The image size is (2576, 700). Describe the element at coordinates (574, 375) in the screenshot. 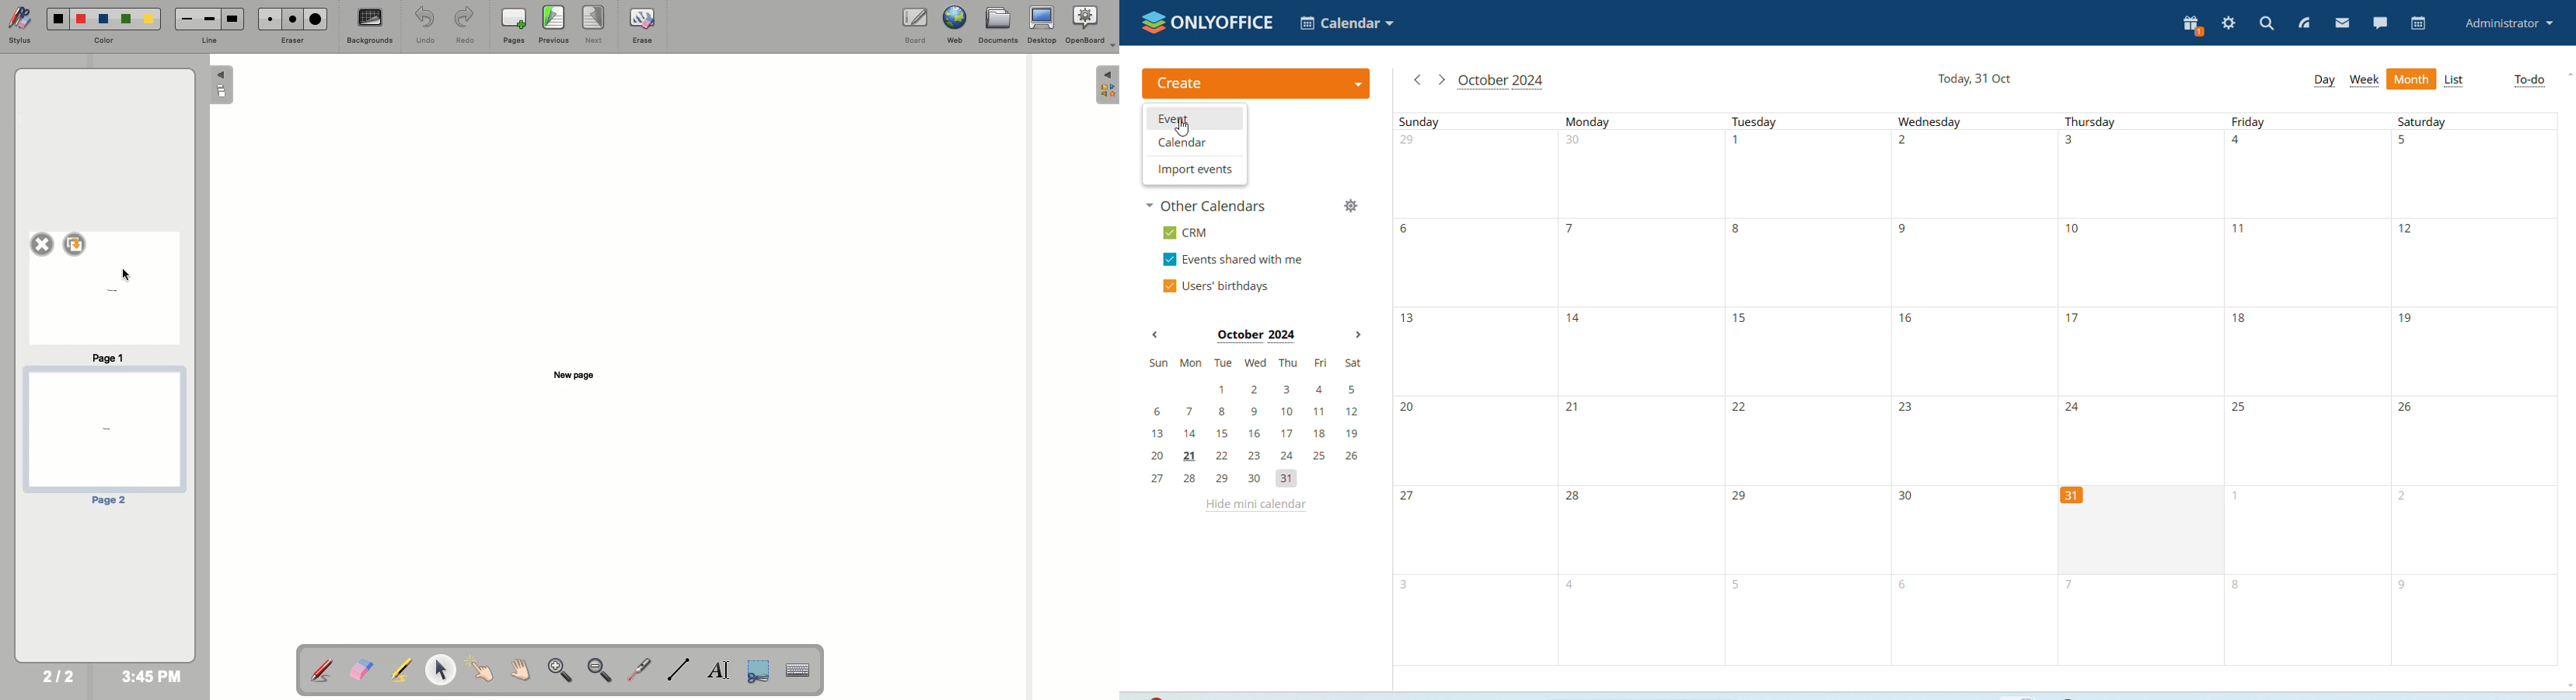

I see `New page` at that location.